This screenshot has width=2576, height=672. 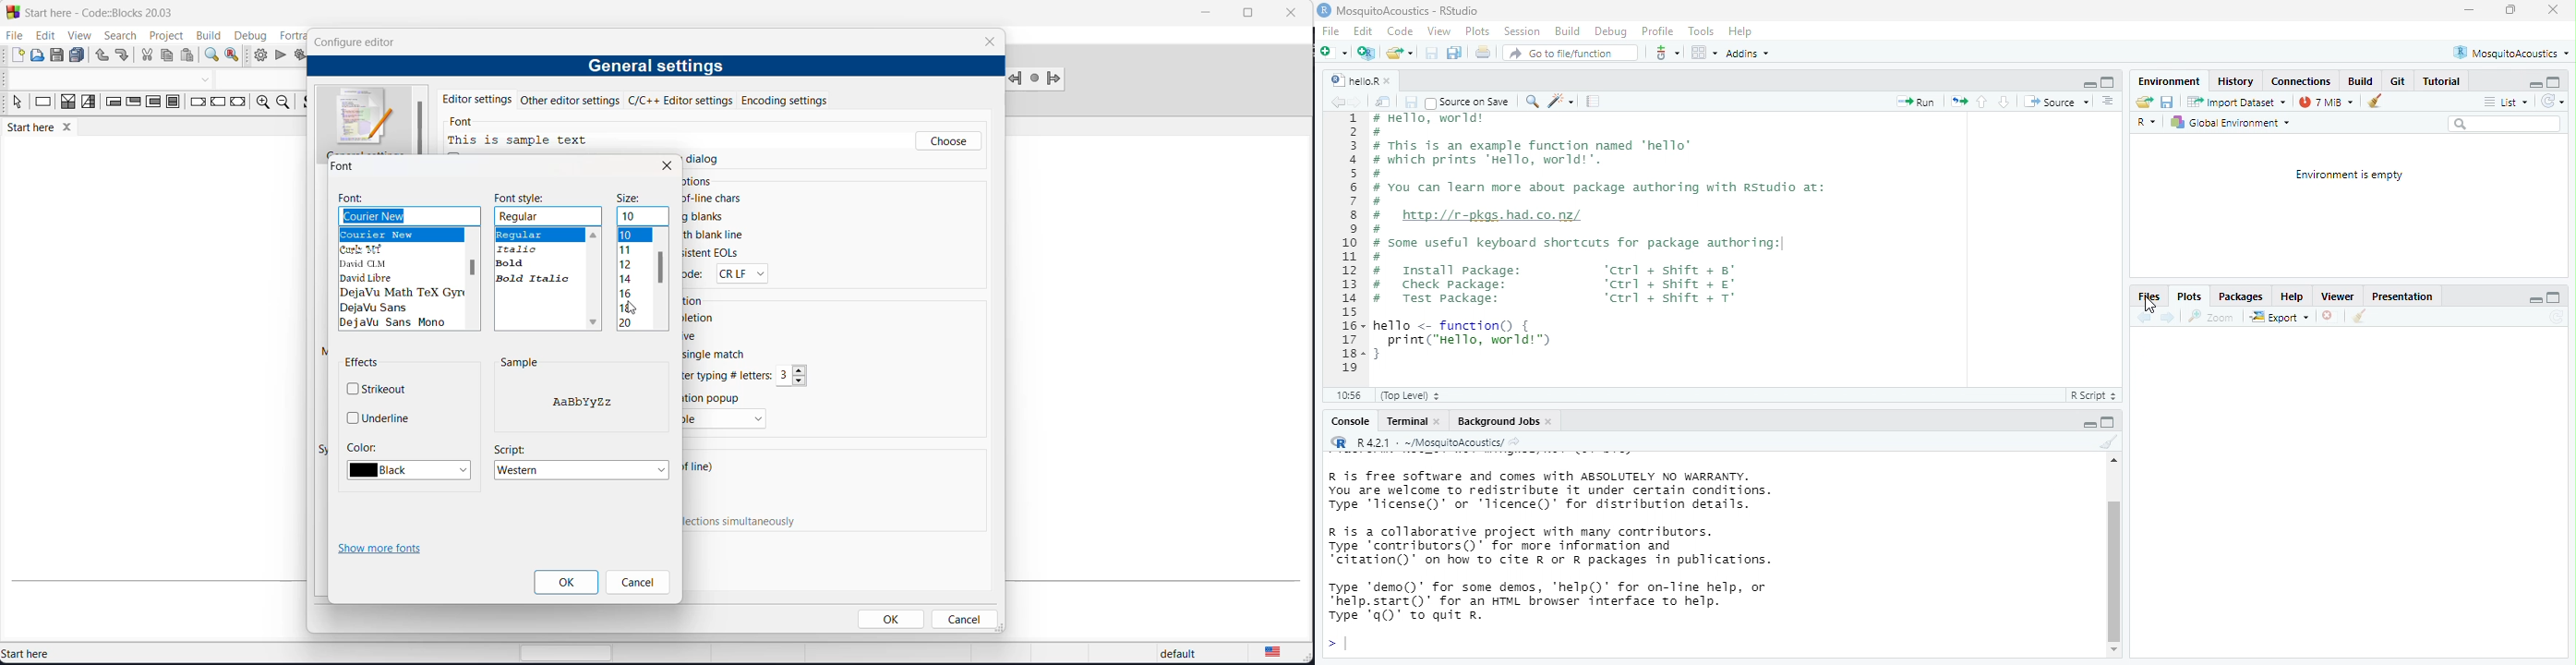 What do you see at coordinates (1246, 13) in the screenshot?
I see `maximize` at bounding box center [1246, 13].